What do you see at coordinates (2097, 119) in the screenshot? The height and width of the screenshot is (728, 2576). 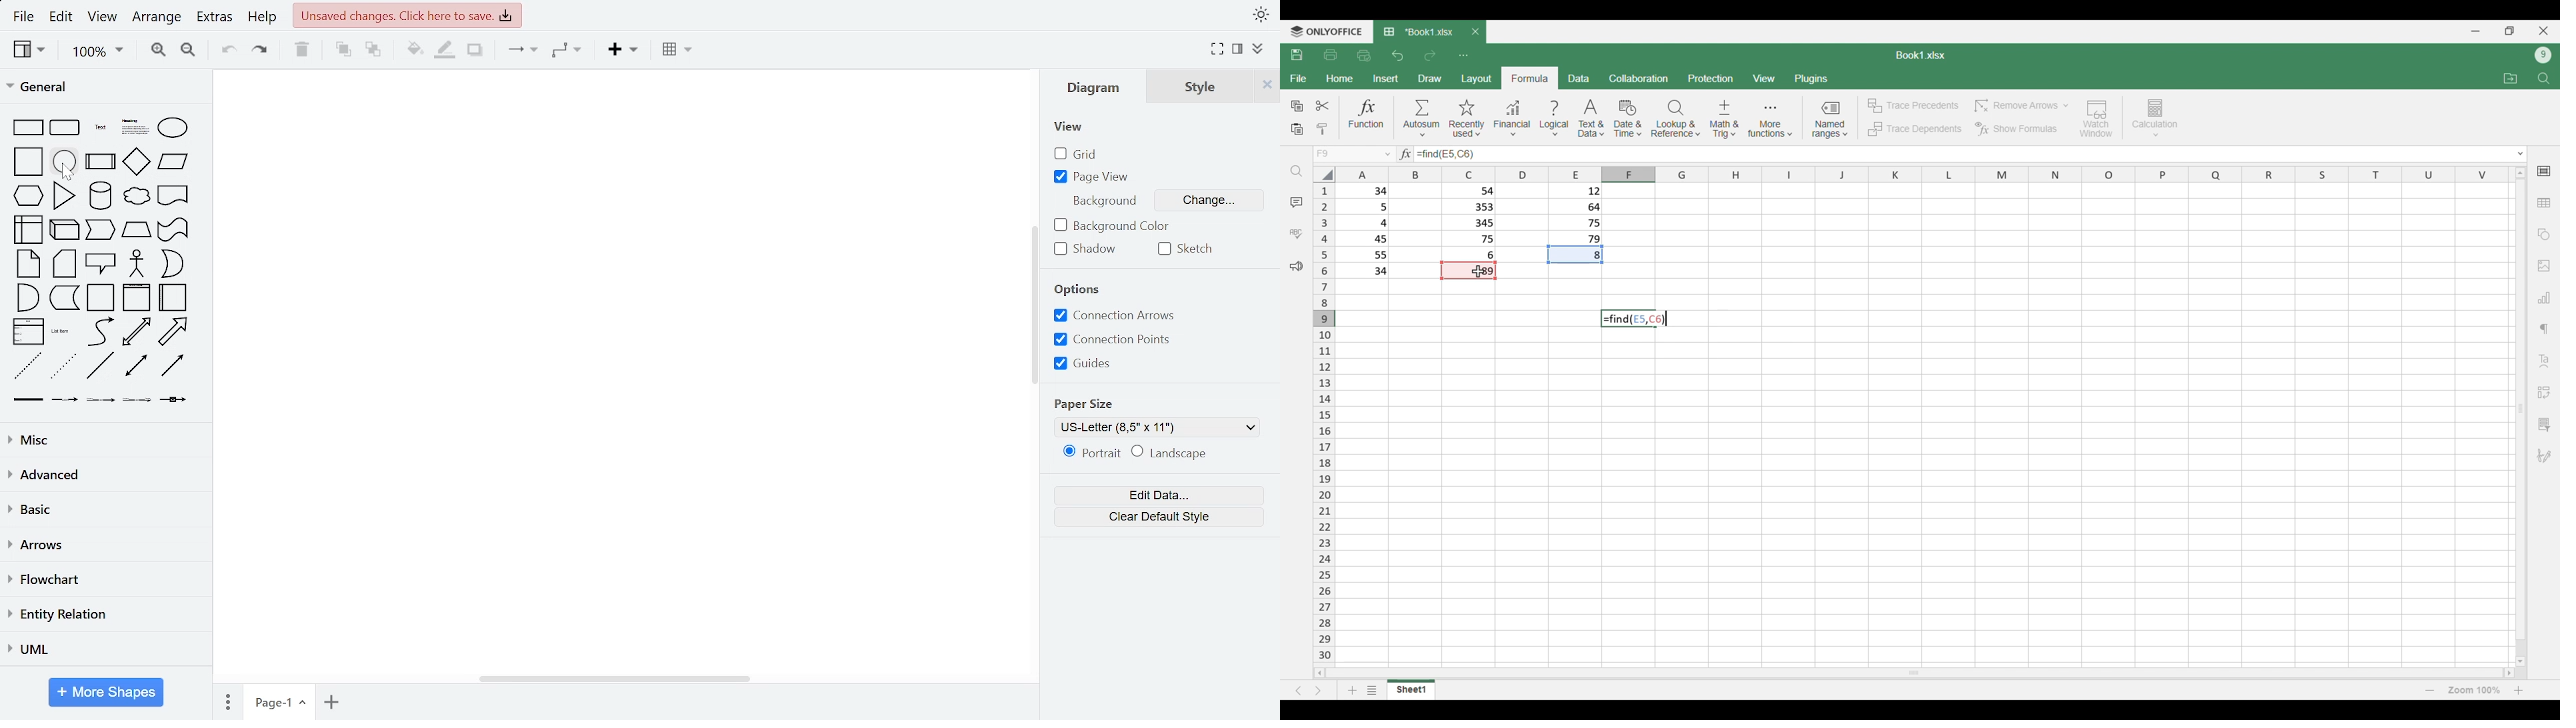 I see `Watch window` at bounding box center [2097, 119].